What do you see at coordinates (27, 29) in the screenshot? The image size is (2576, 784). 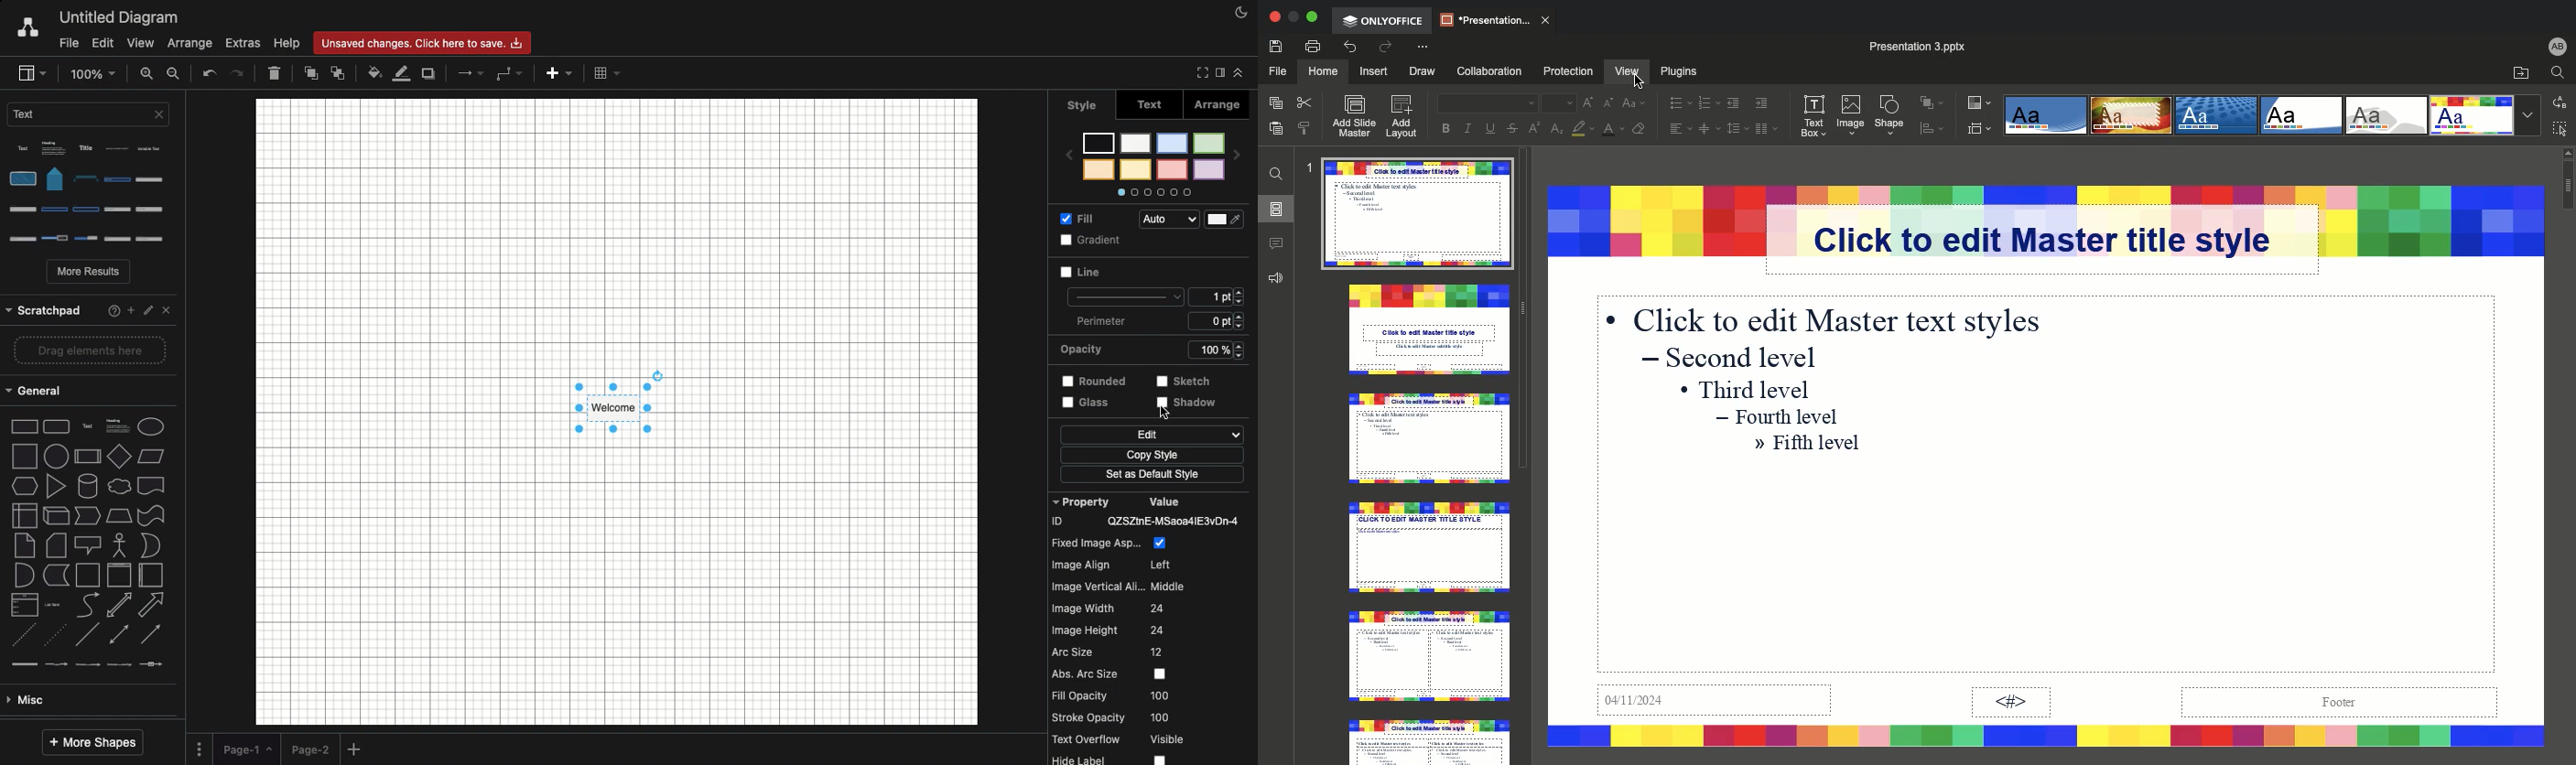 I see `Draw.io` at bounding box center [27, 29].